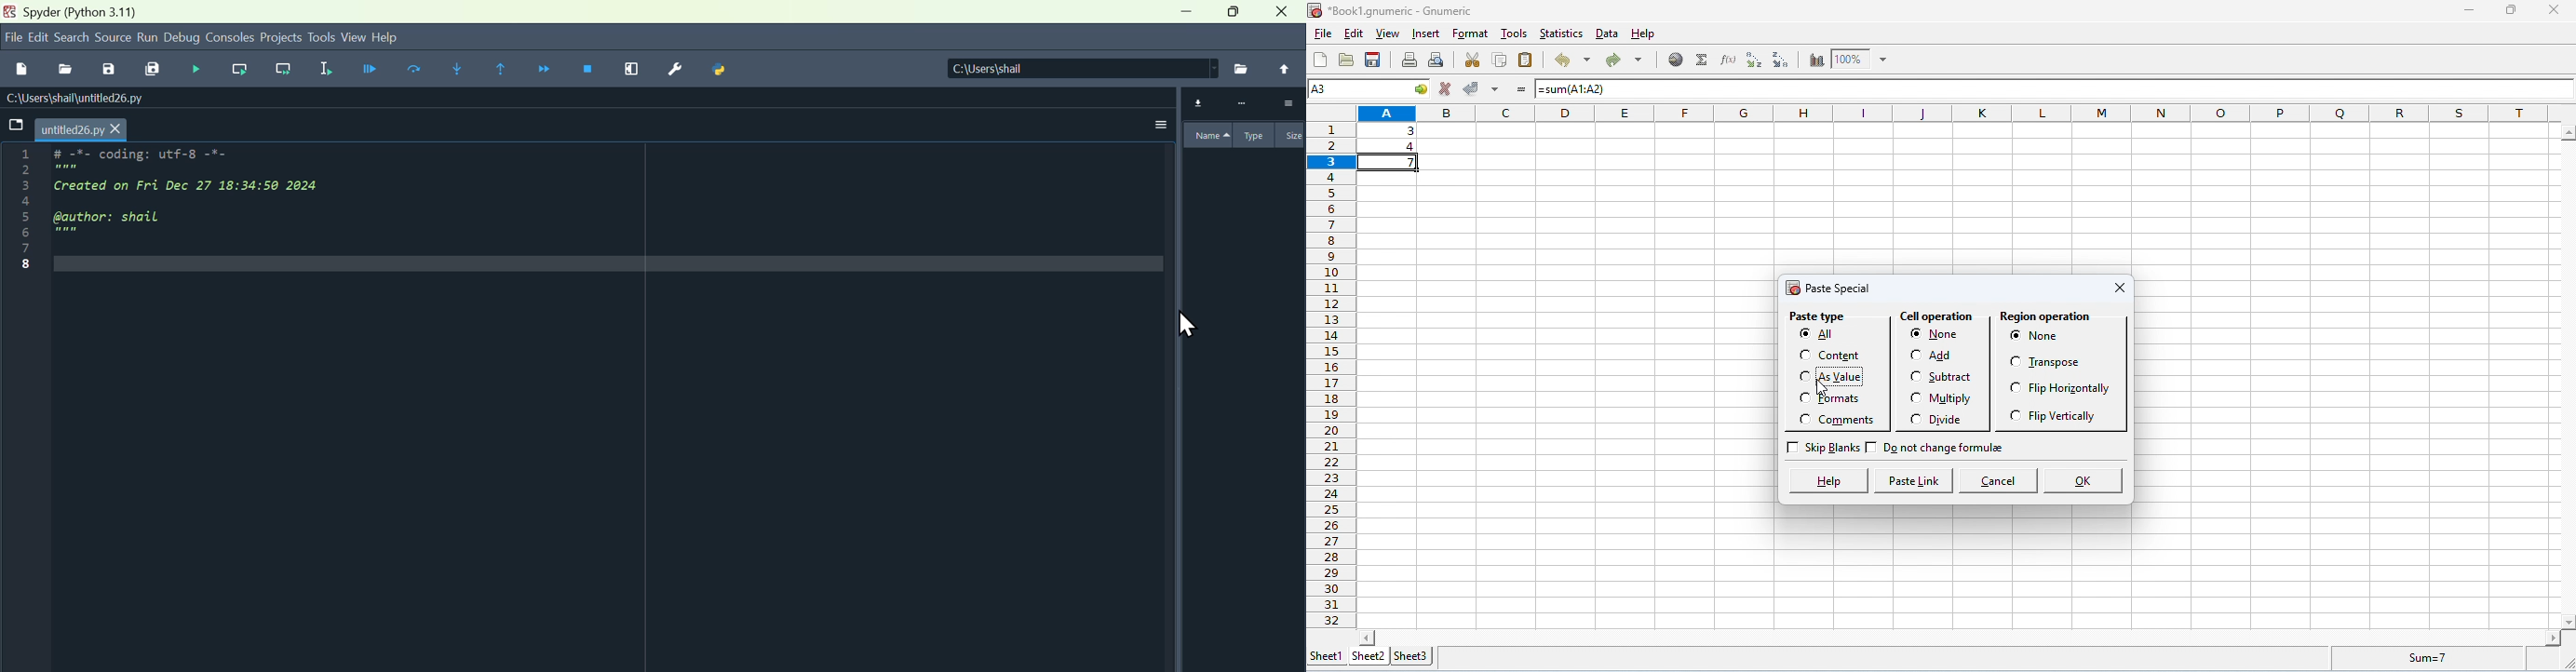  What do you see at coordinates (1843, 356) in the screenshot?
I see `content` at bounding box center [1843, 356].